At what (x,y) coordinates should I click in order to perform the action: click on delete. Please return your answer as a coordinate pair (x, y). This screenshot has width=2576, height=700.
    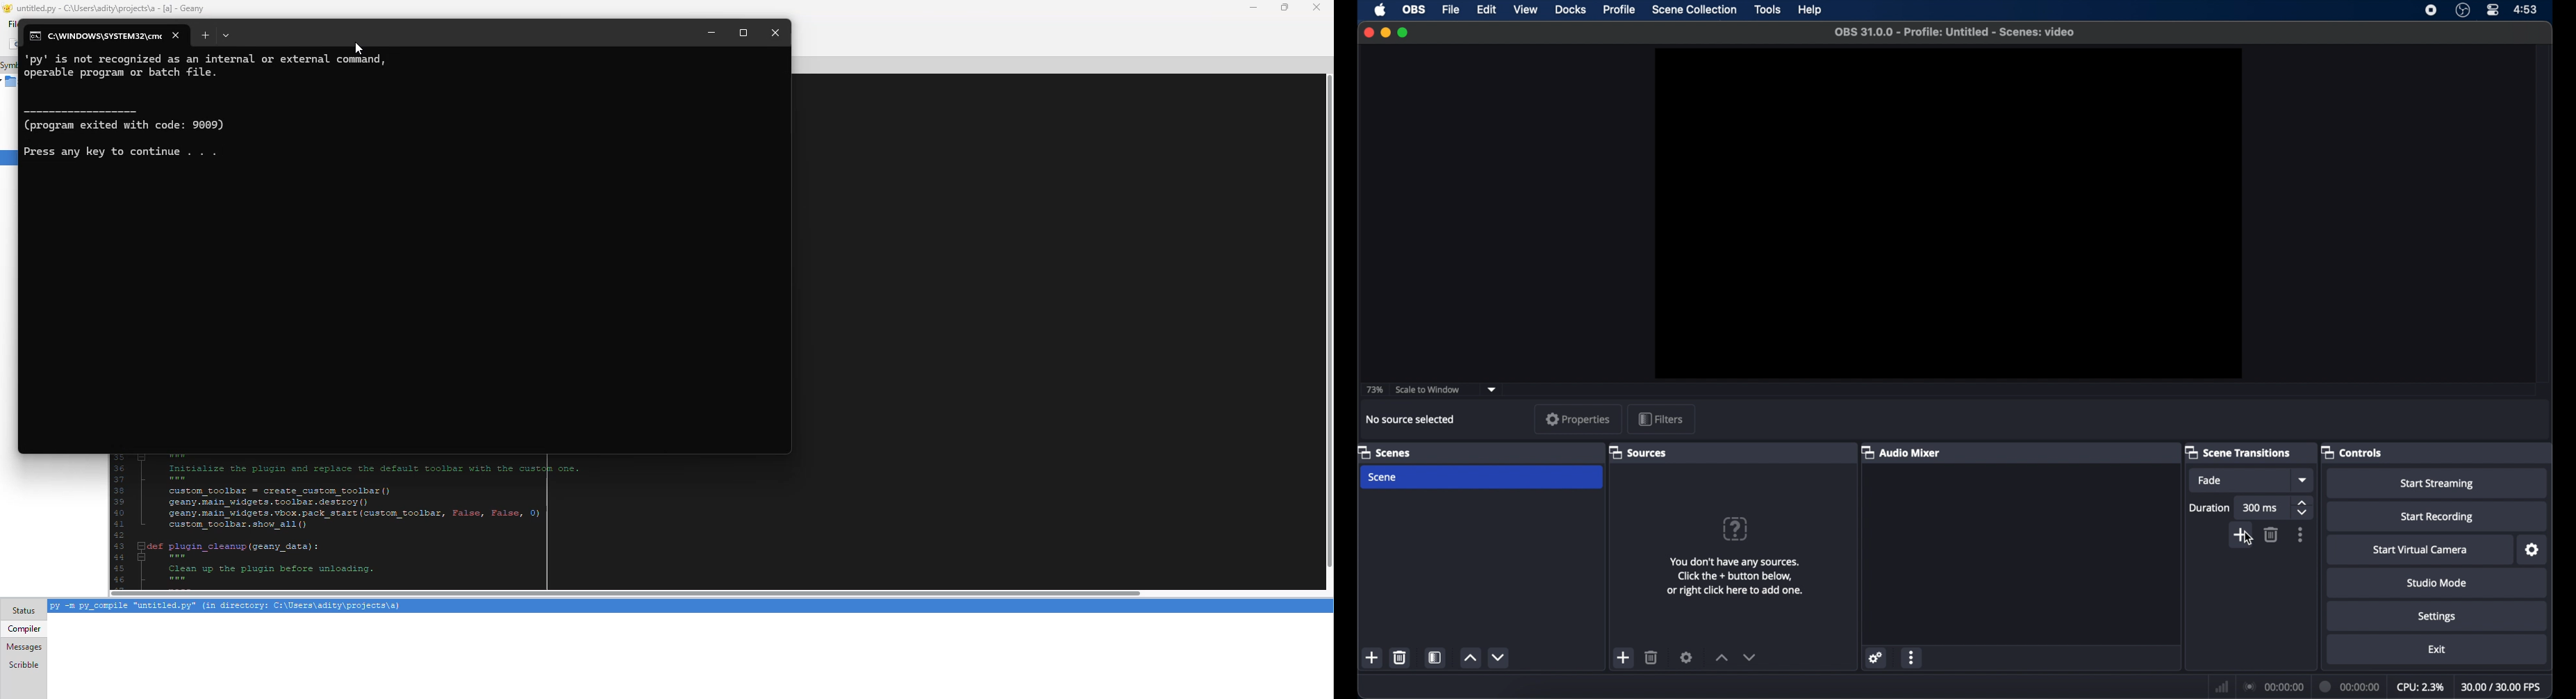
    Looking at the image, I should click on (1399, 656).